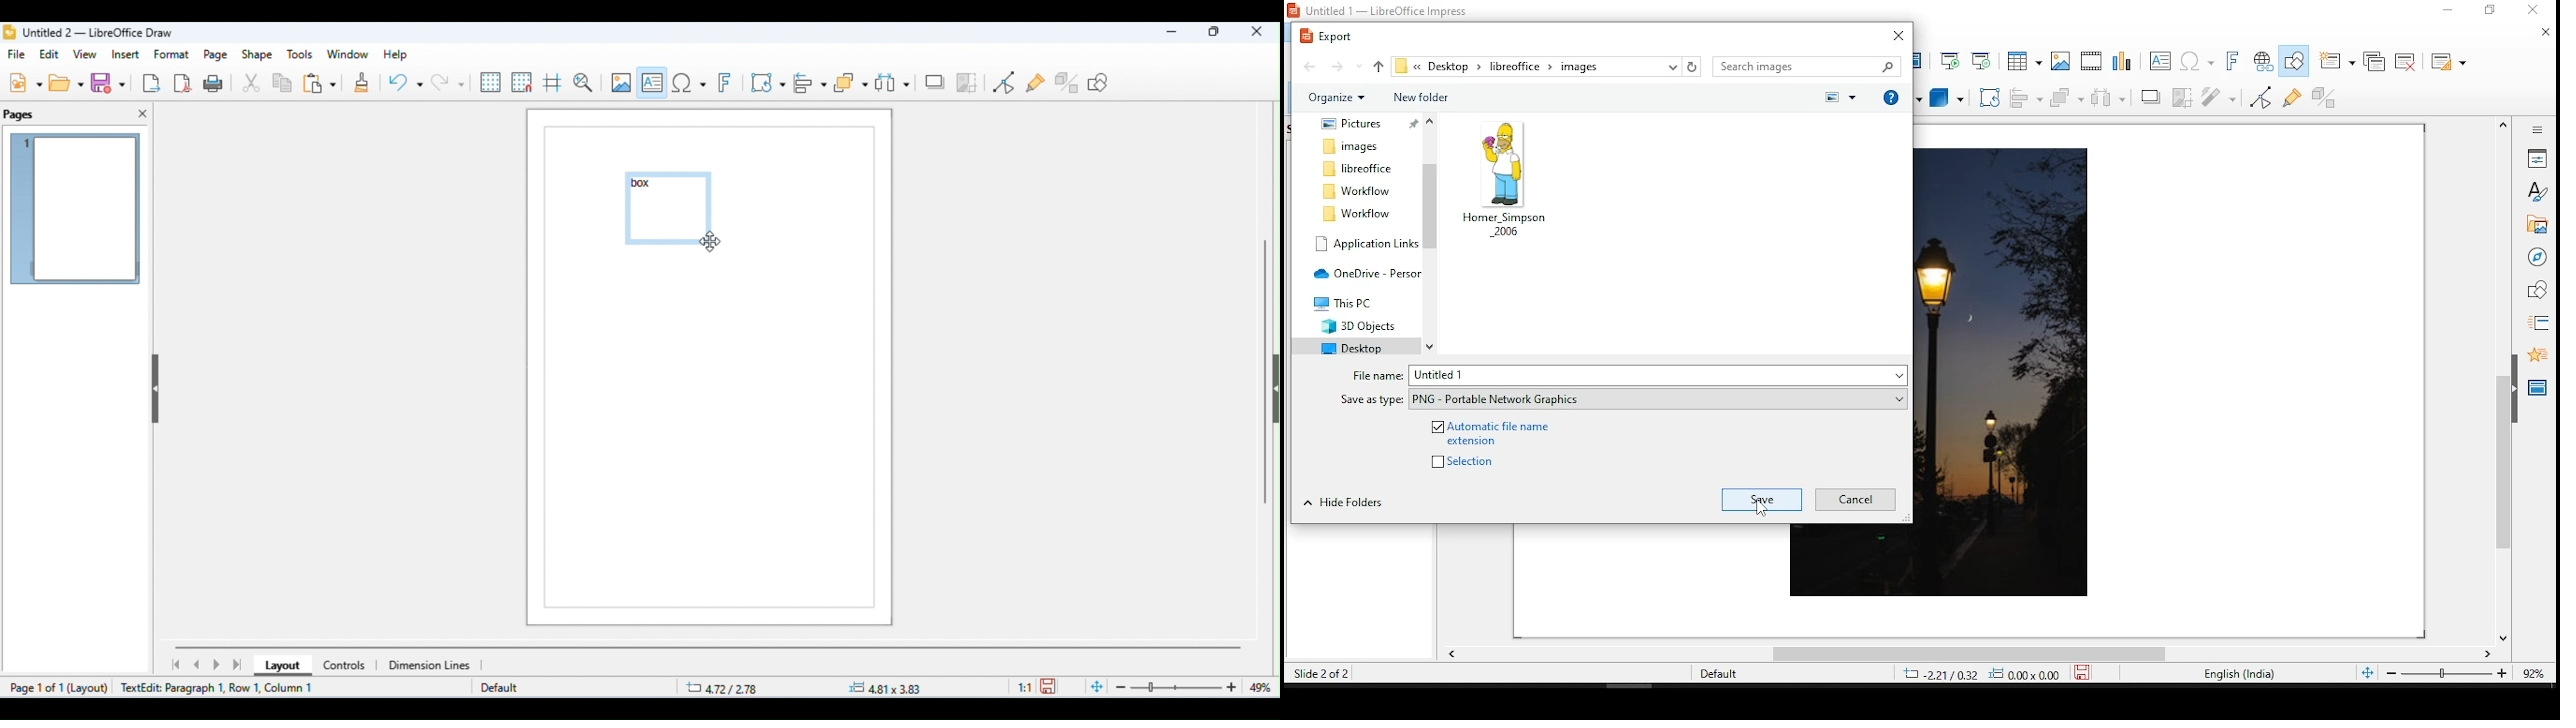  Describe the element at coordinates (1921, 60) in the screenshot. I see `master slide` at that location.